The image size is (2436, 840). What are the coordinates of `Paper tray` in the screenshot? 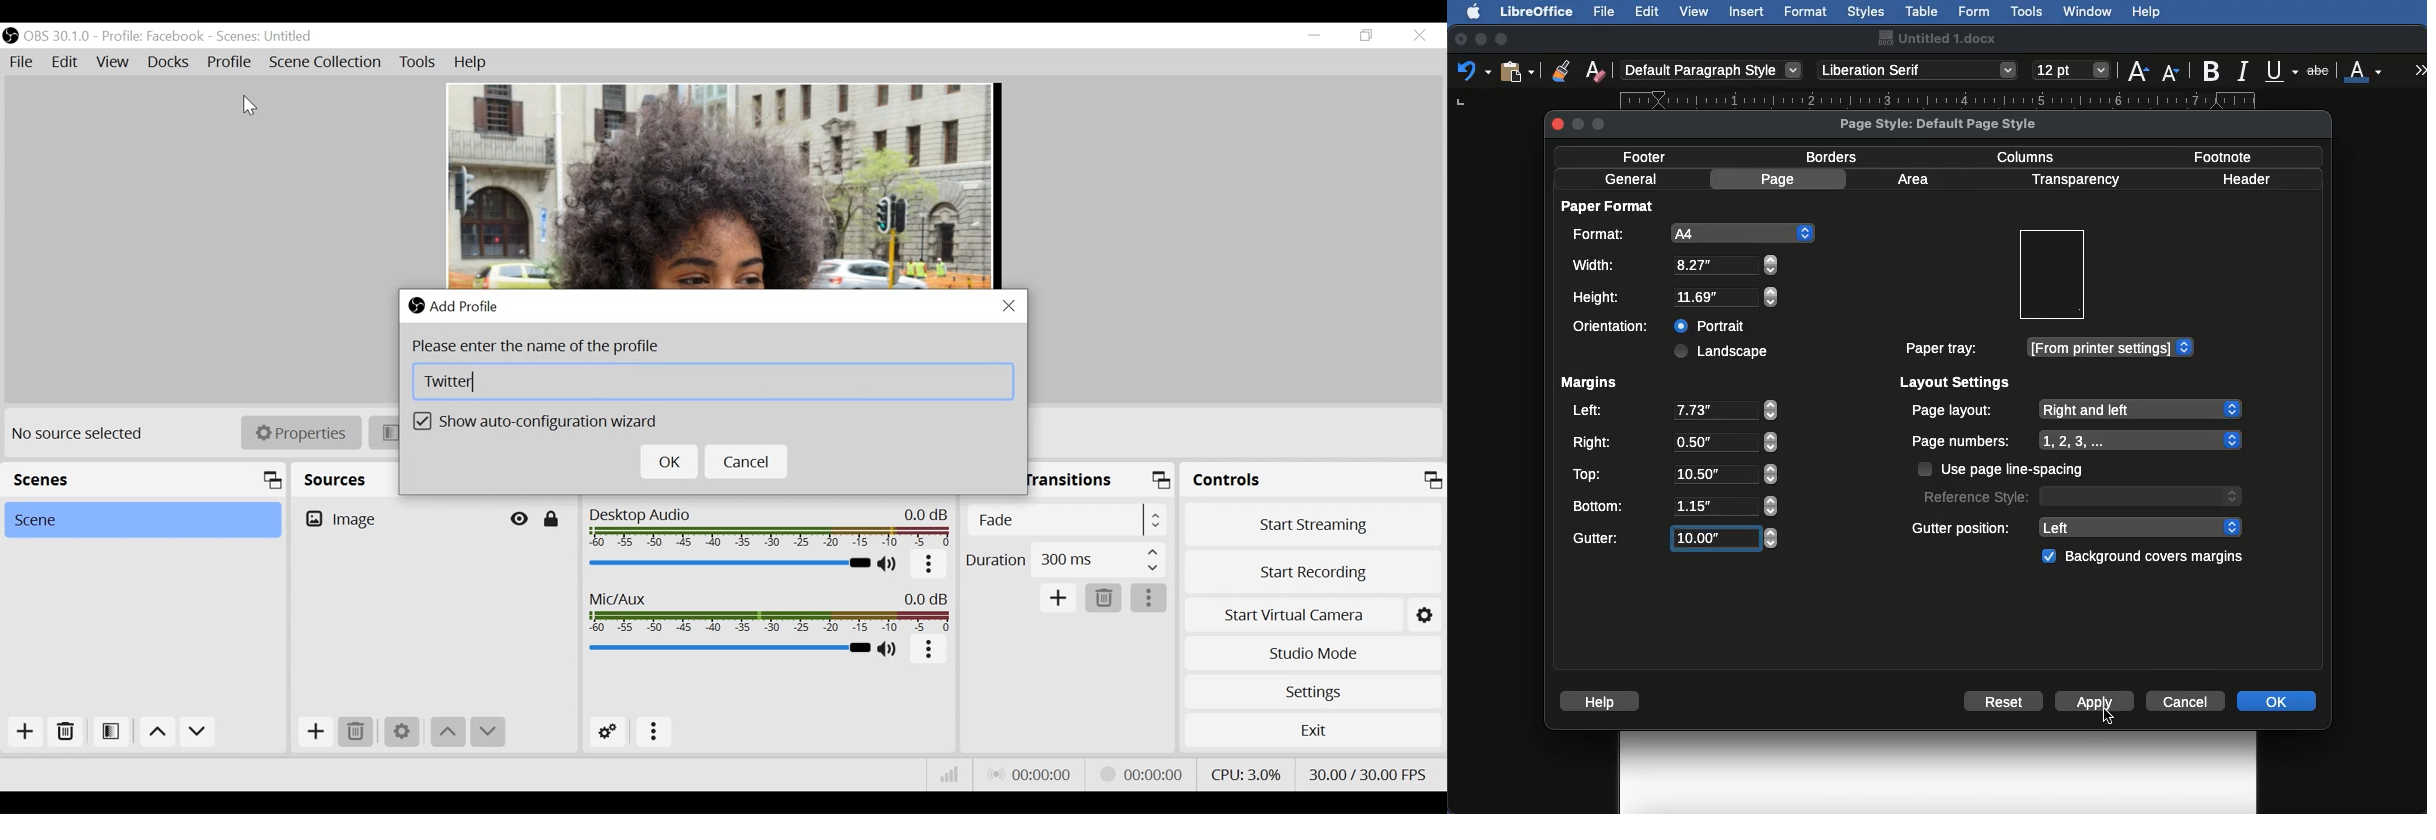 It's located at (2048, 348).